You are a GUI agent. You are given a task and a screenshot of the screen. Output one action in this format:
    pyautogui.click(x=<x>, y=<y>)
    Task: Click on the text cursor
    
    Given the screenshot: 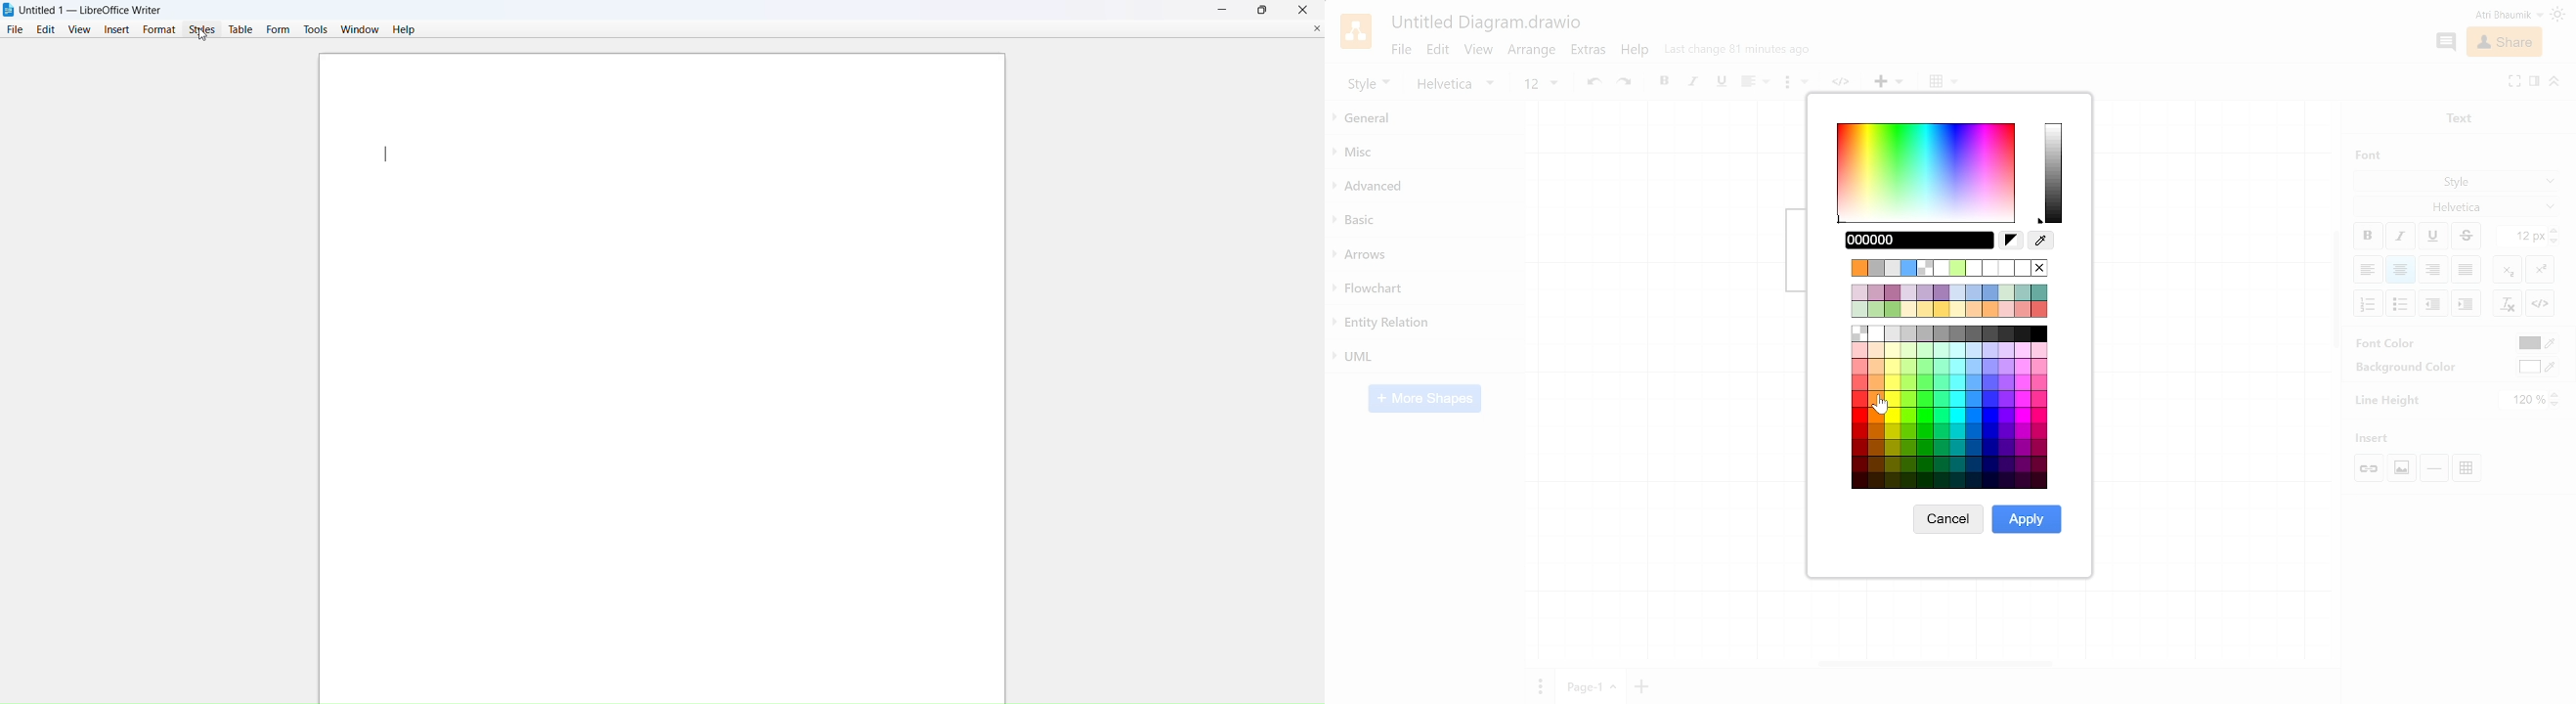 What is the action you would take?
    pyautogui.click(x=386, y=153)
    